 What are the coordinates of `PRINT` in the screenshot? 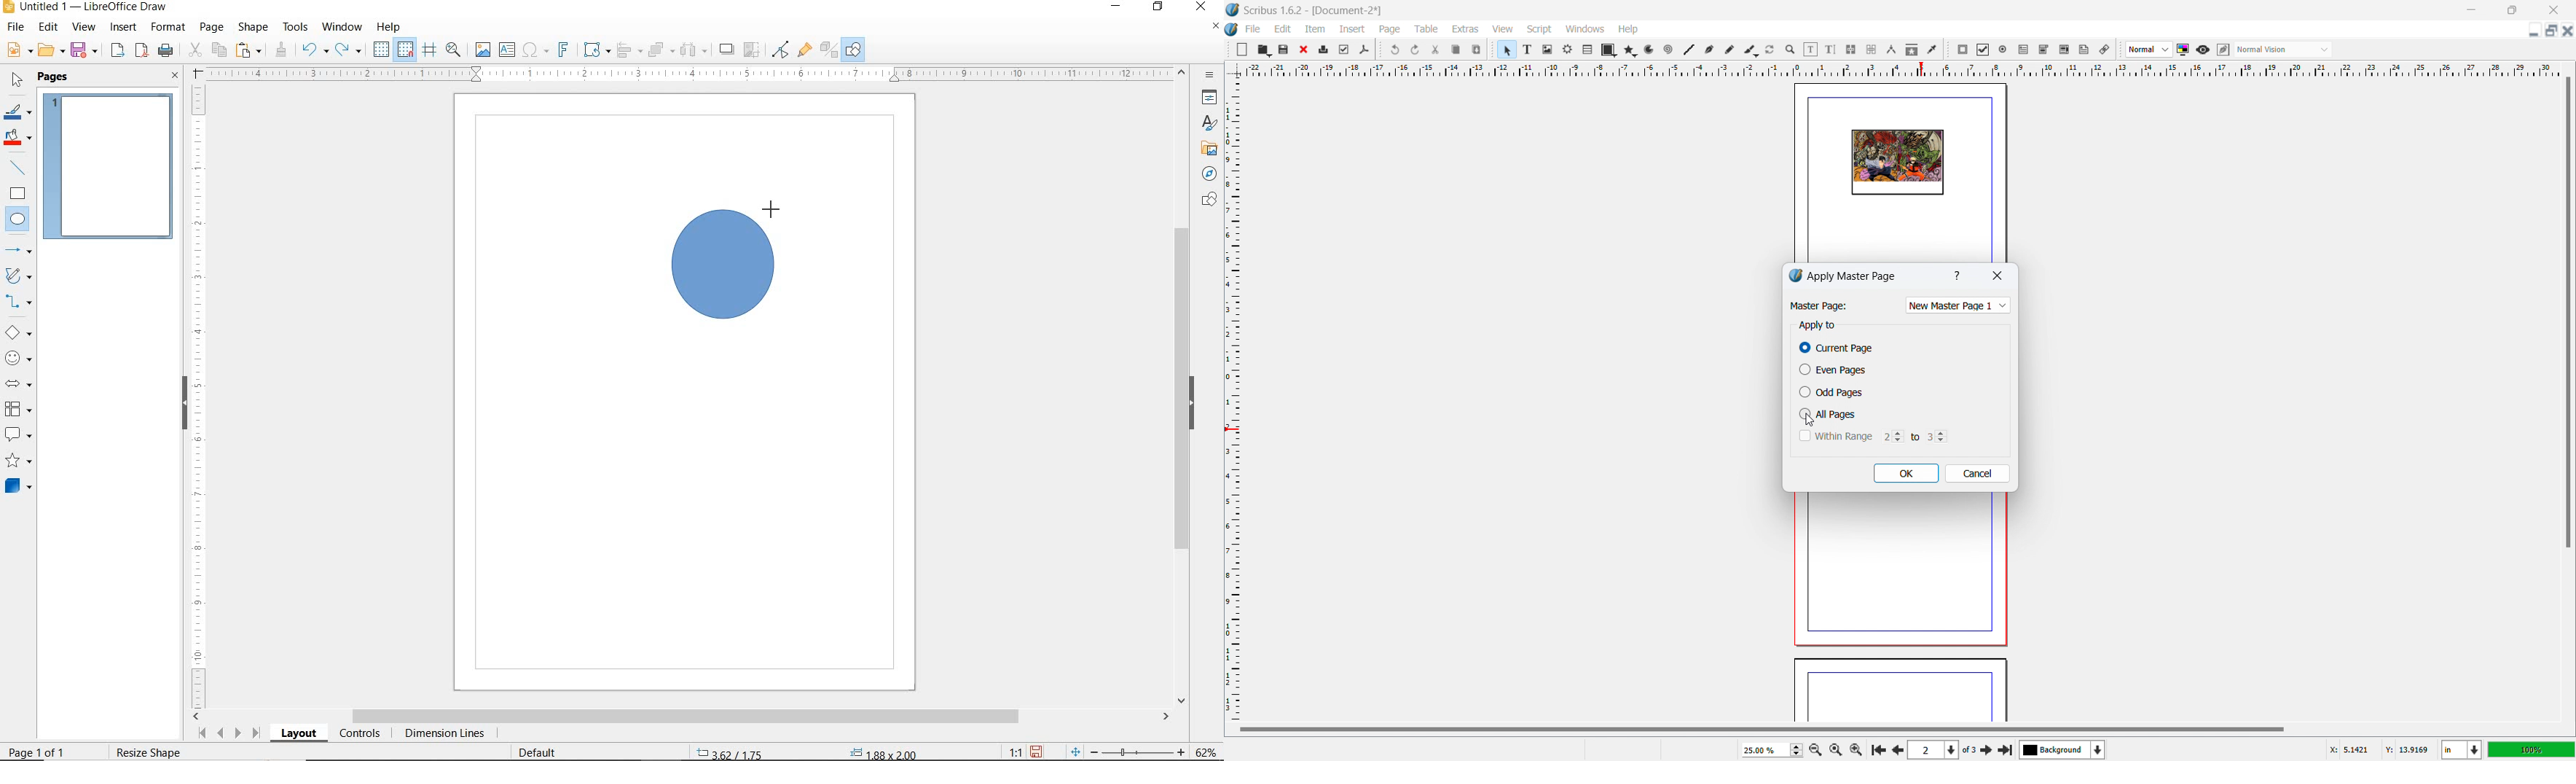 It's located at (166, 50).